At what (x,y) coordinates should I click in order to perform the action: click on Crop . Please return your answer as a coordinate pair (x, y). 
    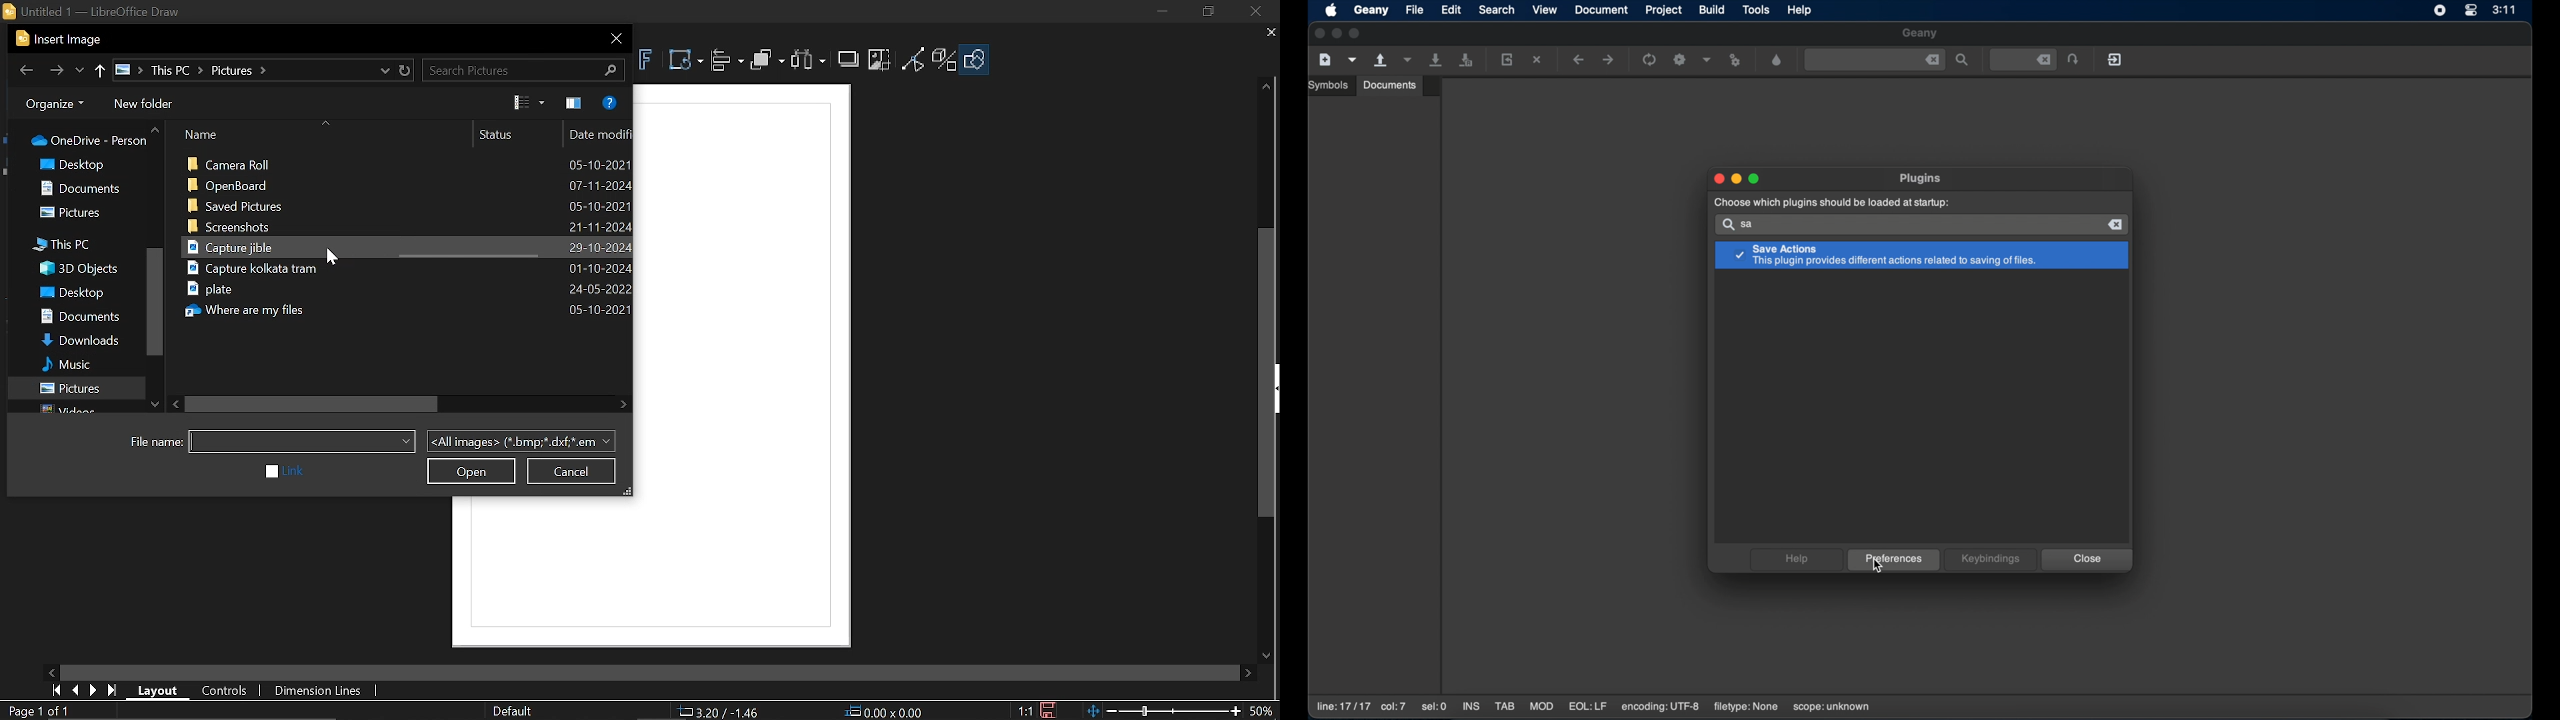
    Looking at the image, I should click on (882, 60).